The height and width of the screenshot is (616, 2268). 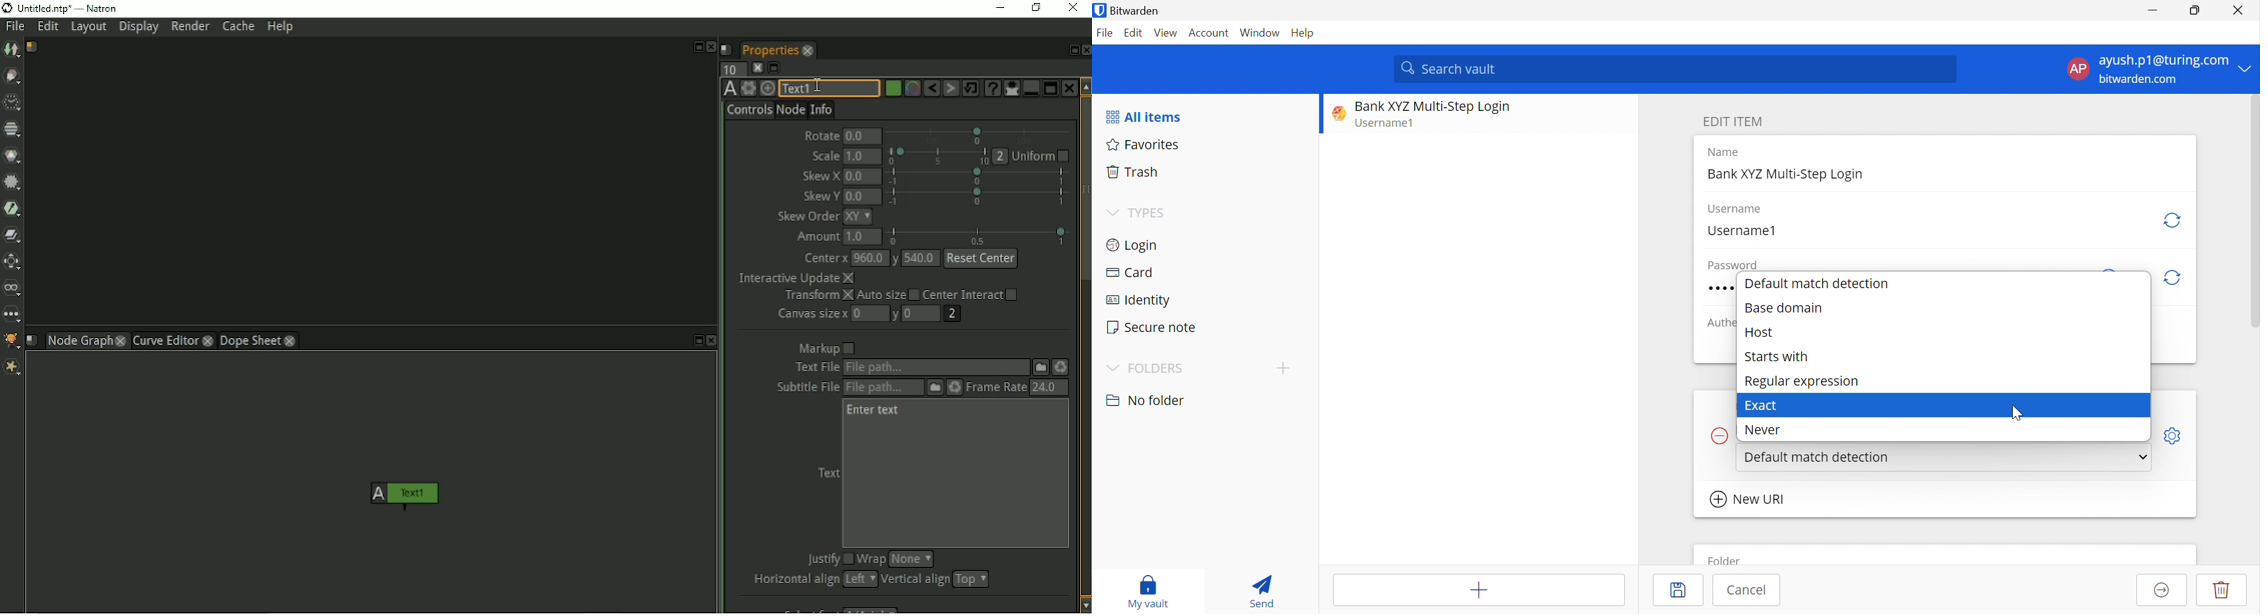 What do you see at coordinates (827, 560) in the screenshot?
I see `Justify` at bounding box center [827, 560].